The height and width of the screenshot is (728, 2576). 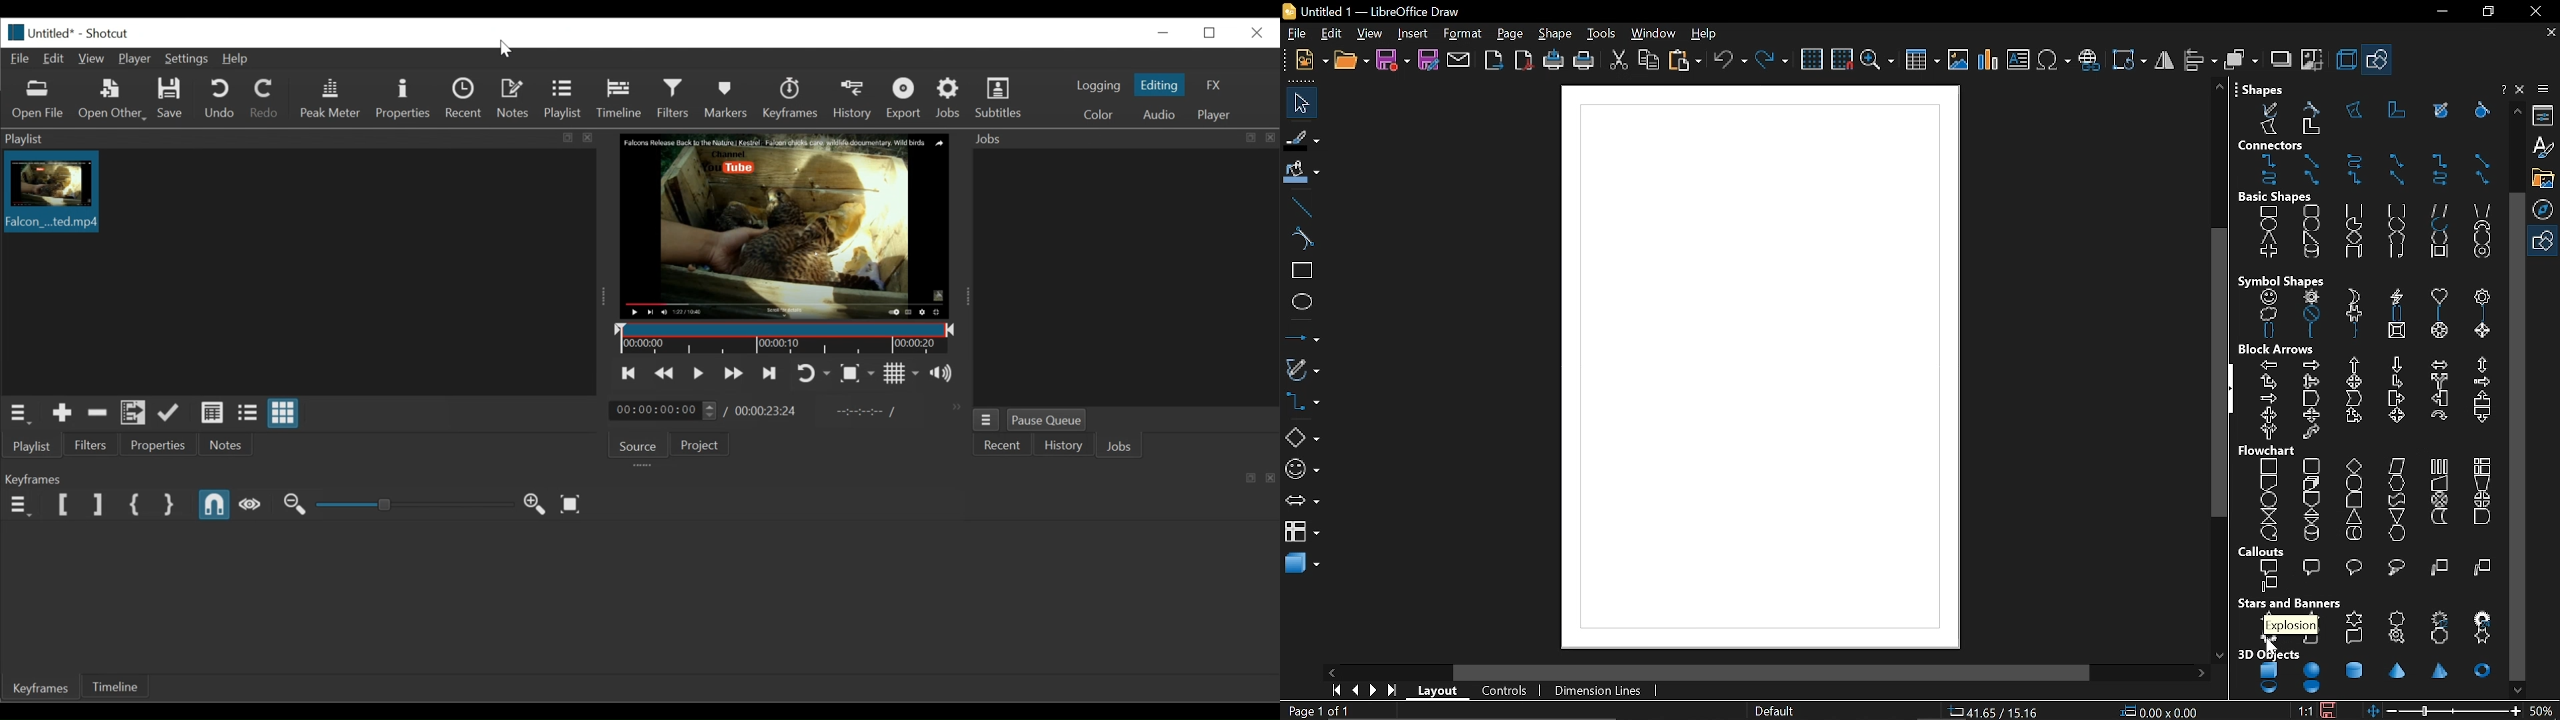 What do you see at coordinates (2379, 62) in the screenshot?
I see `Basic shapes` at bounding box center [2379, 62].